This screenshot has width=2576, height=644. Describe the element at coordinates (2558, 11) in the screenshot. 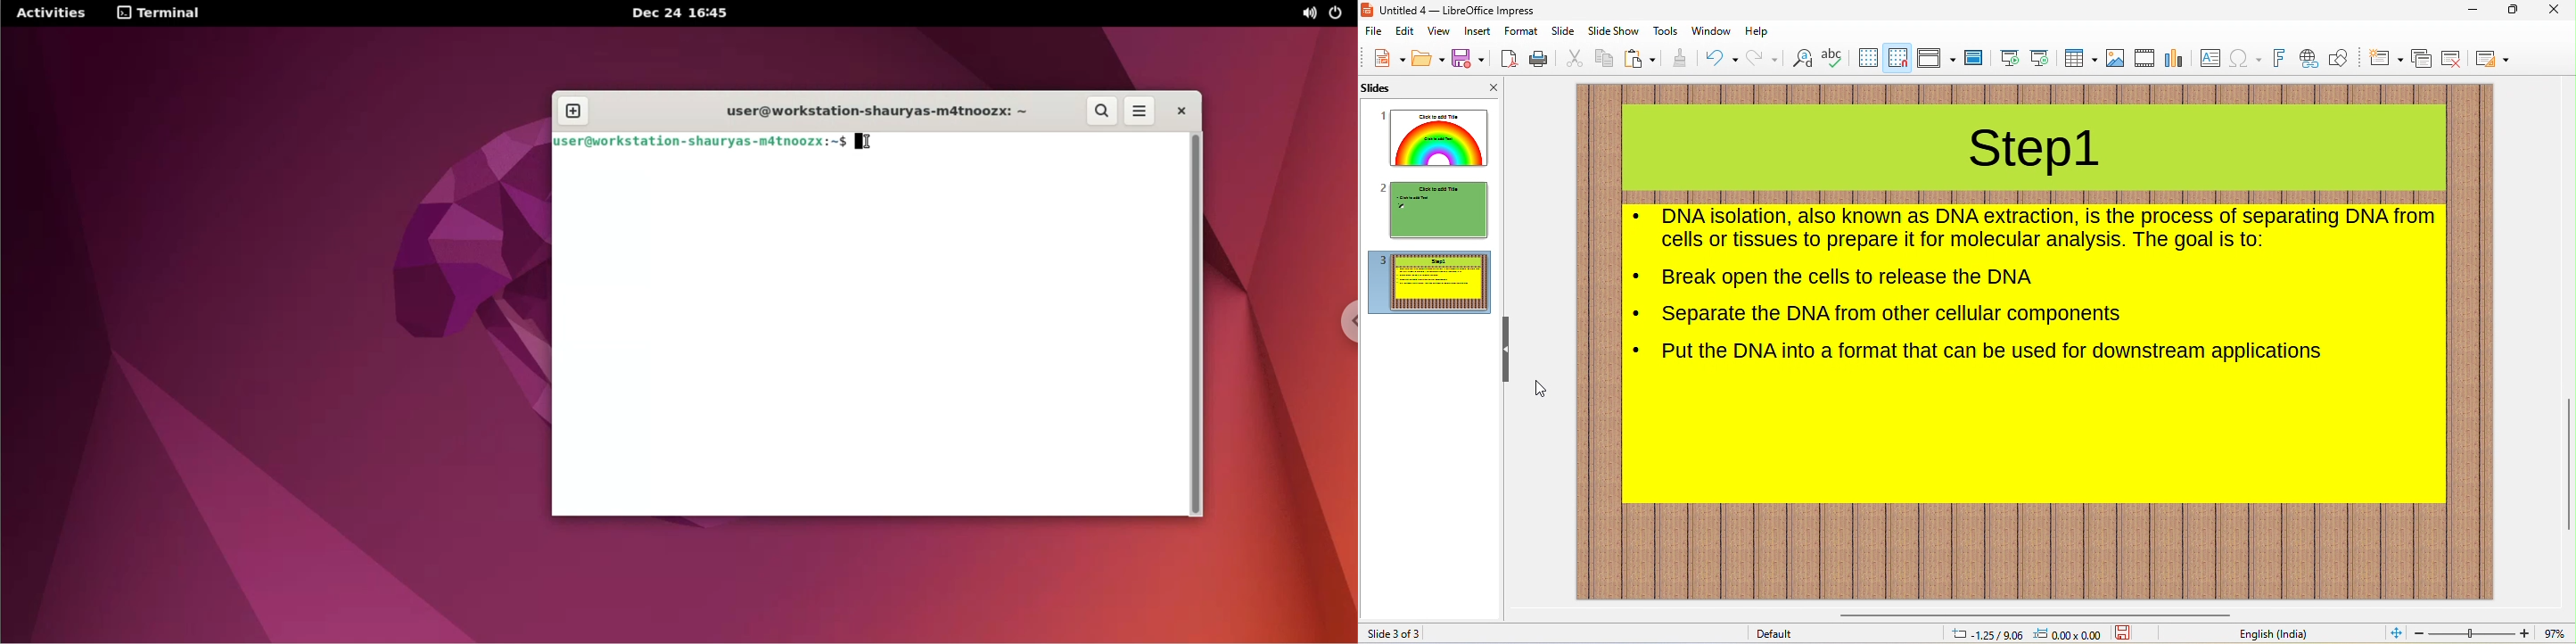

I see `close` at that location.